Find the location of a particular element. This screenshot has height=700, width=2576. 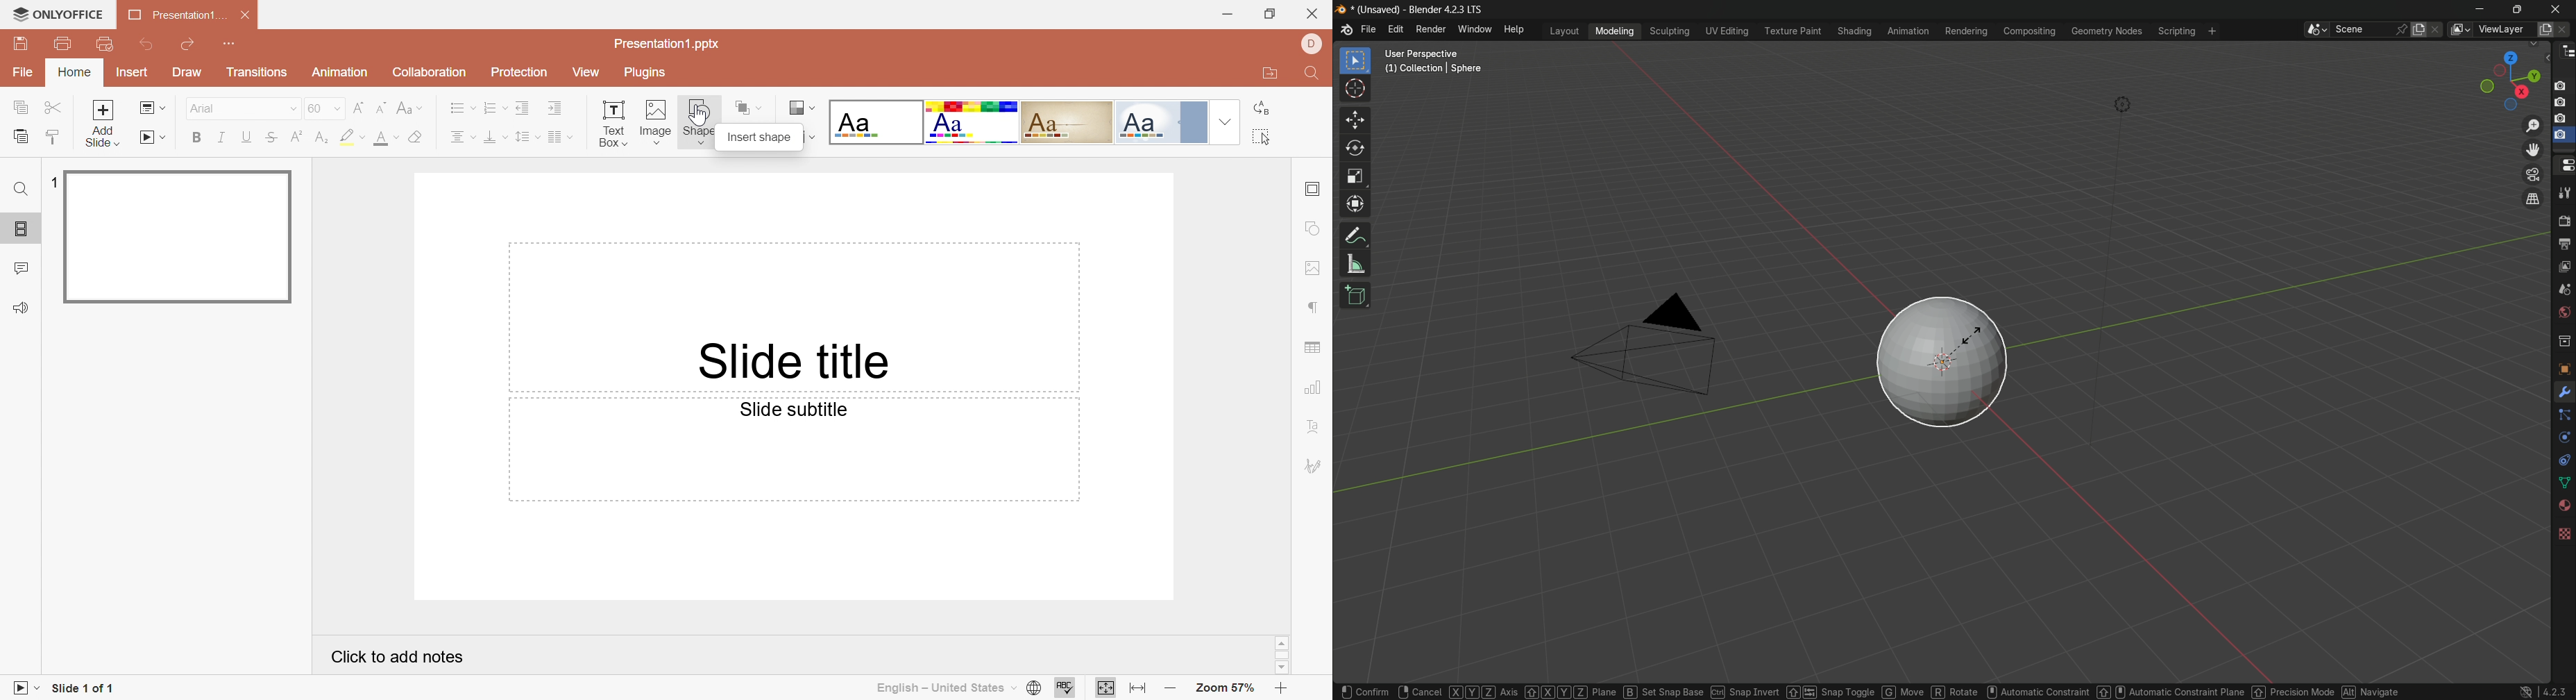

scripting menu is located at coordinates (2178, 32).